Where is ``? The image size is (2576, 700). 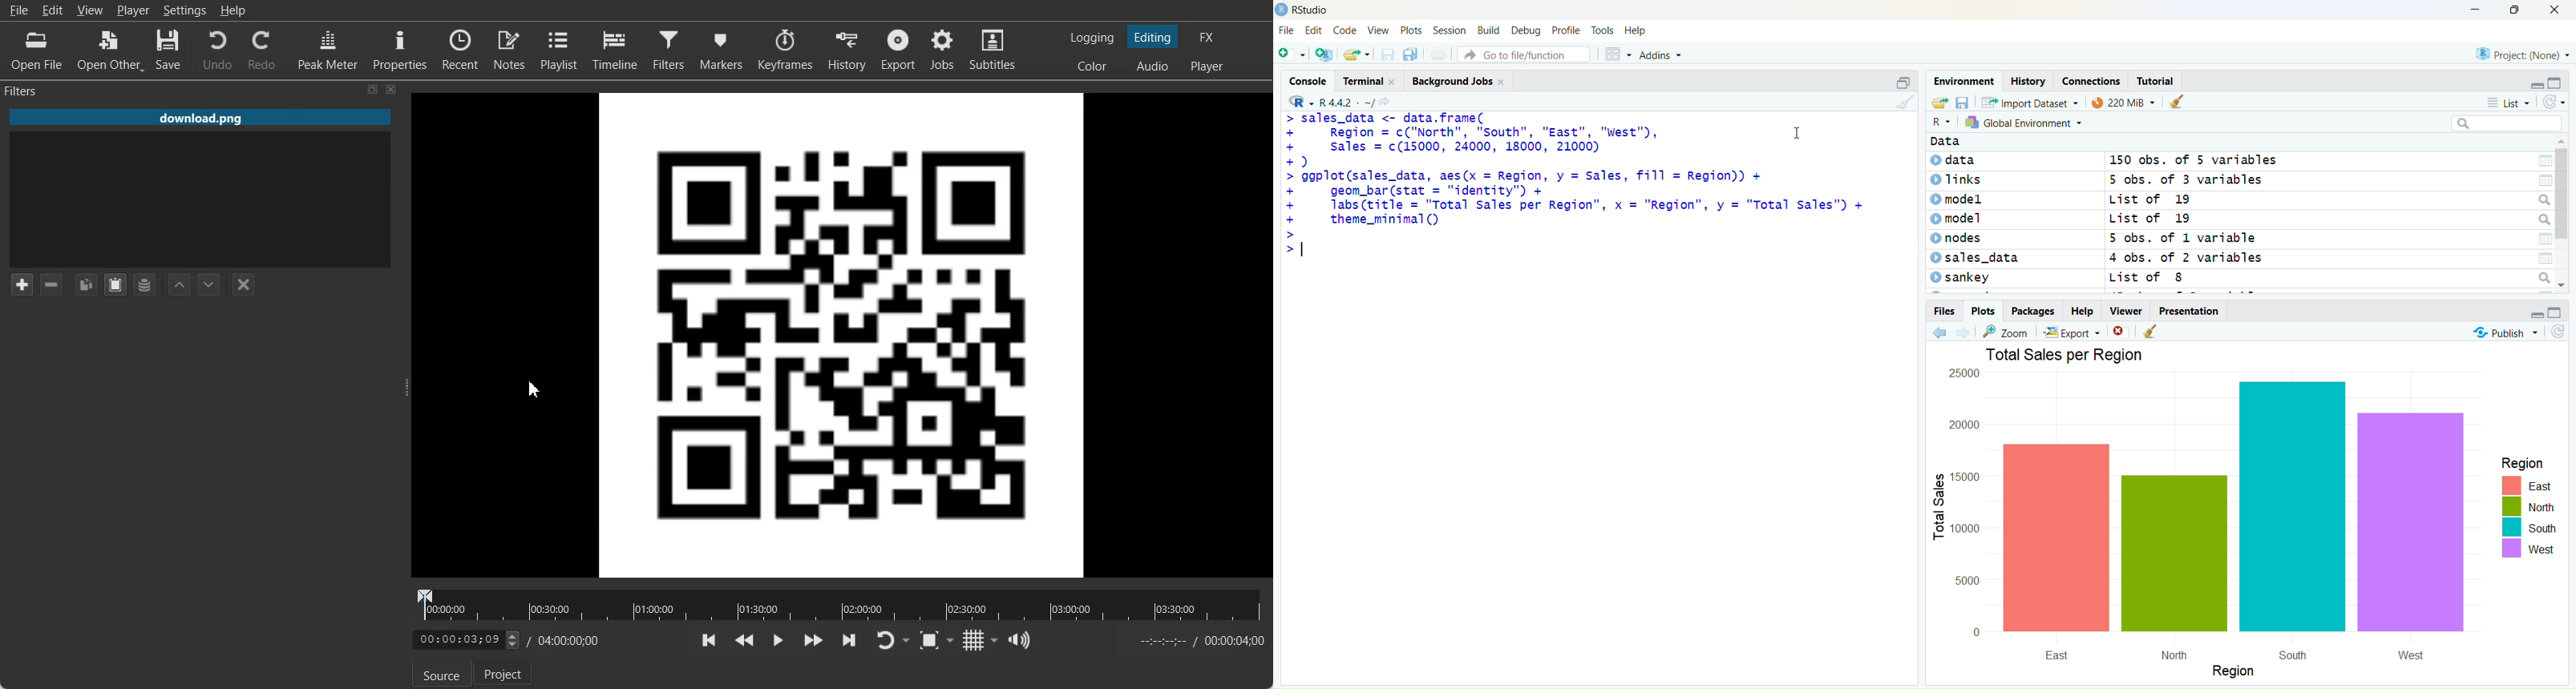  is located at coordinates (144, 284).